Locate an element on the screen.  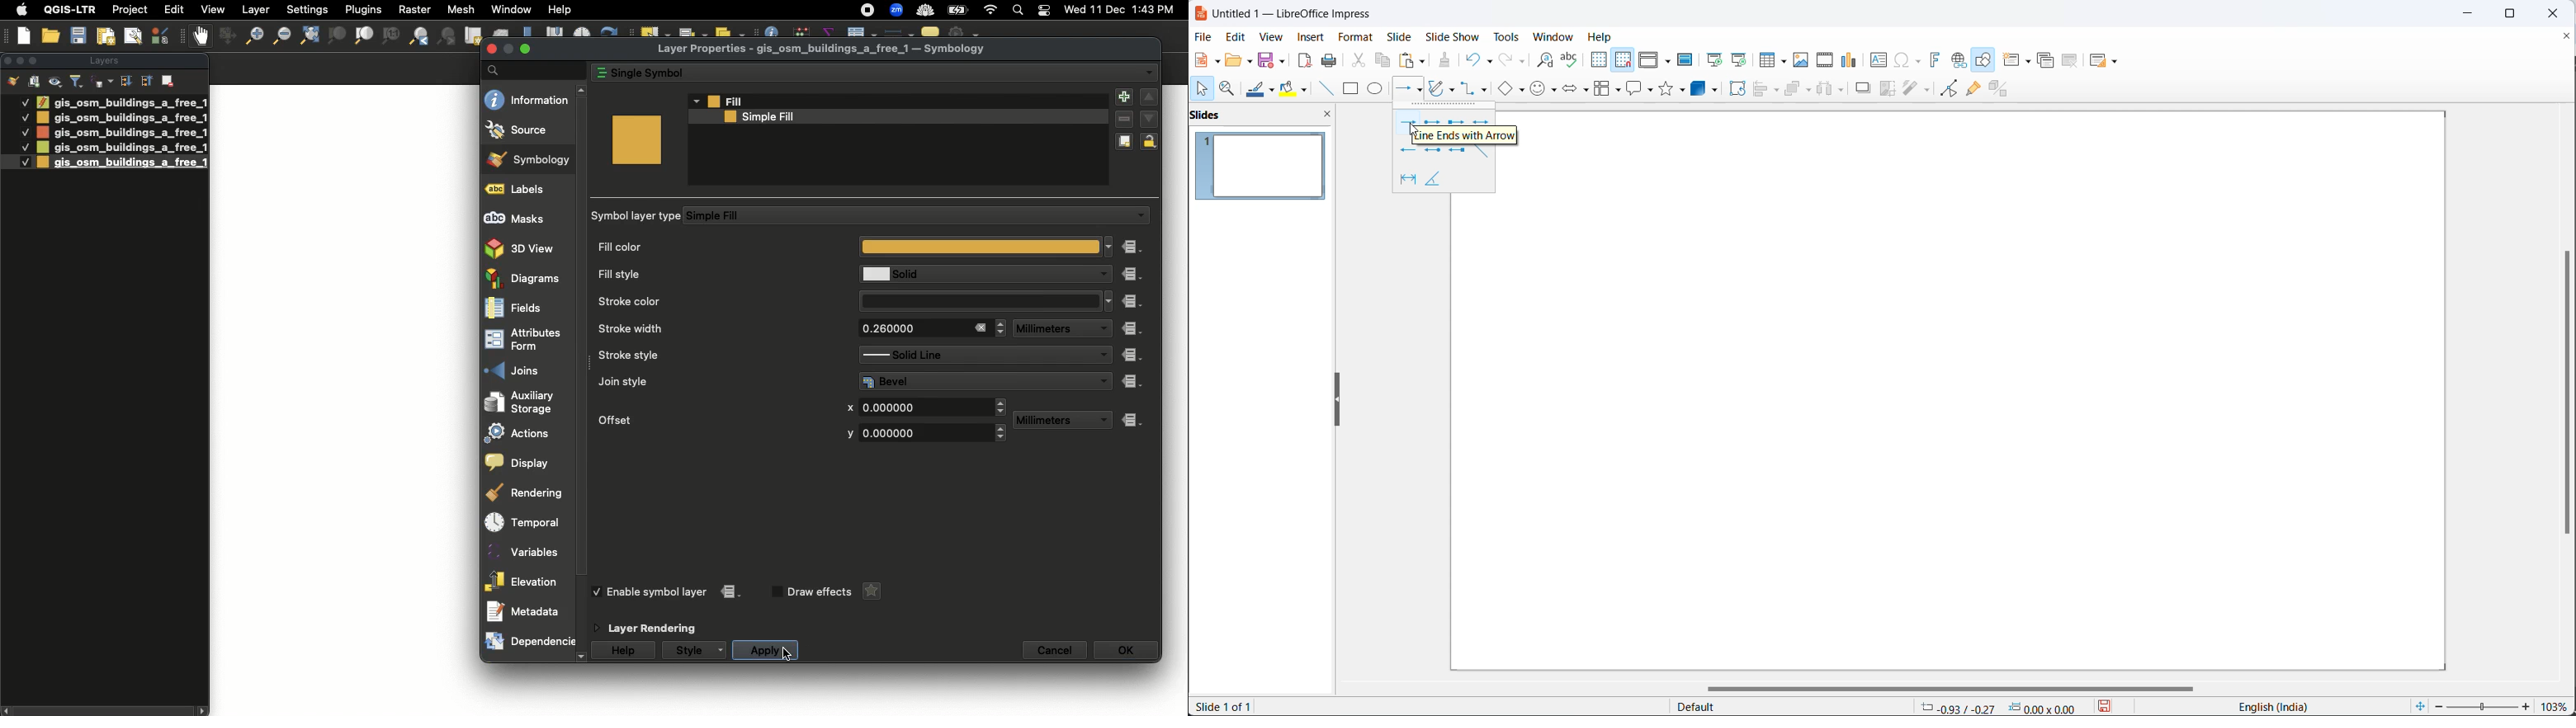
Style manager is located at coordinates (162, 35).